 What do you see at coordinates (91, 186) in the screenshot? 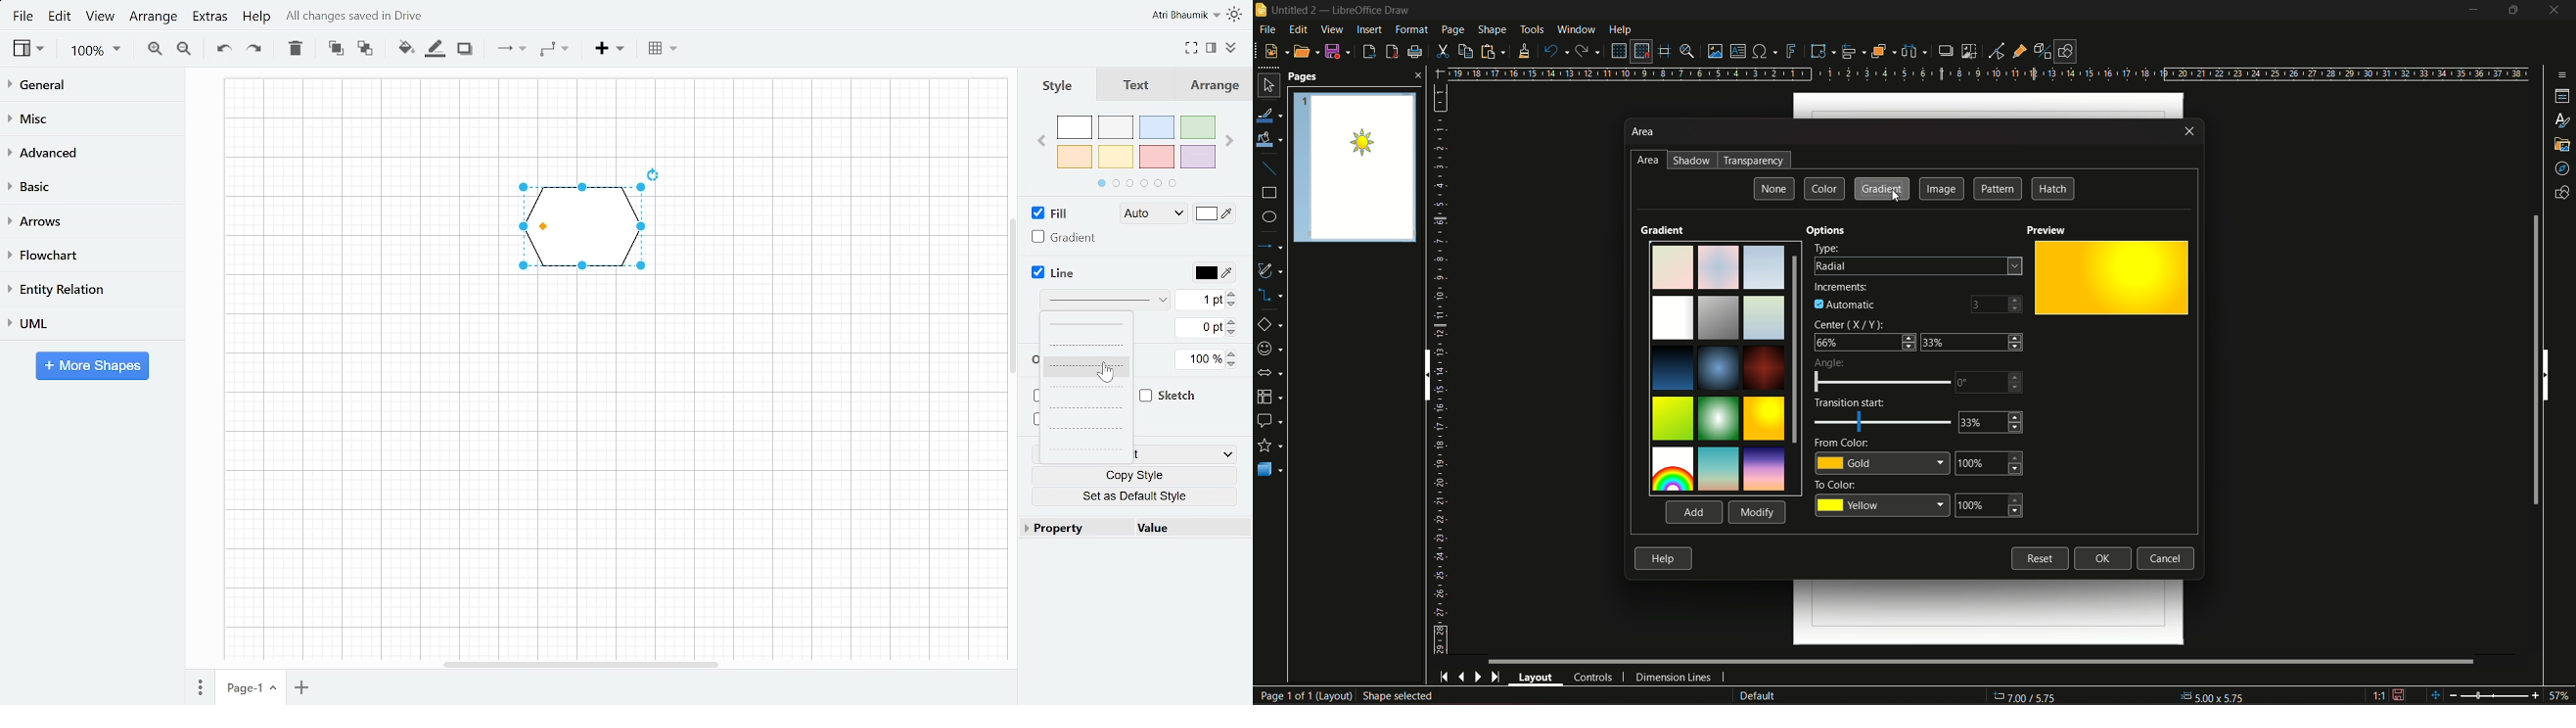
I see `Basic` at bounding box center [91, 186].